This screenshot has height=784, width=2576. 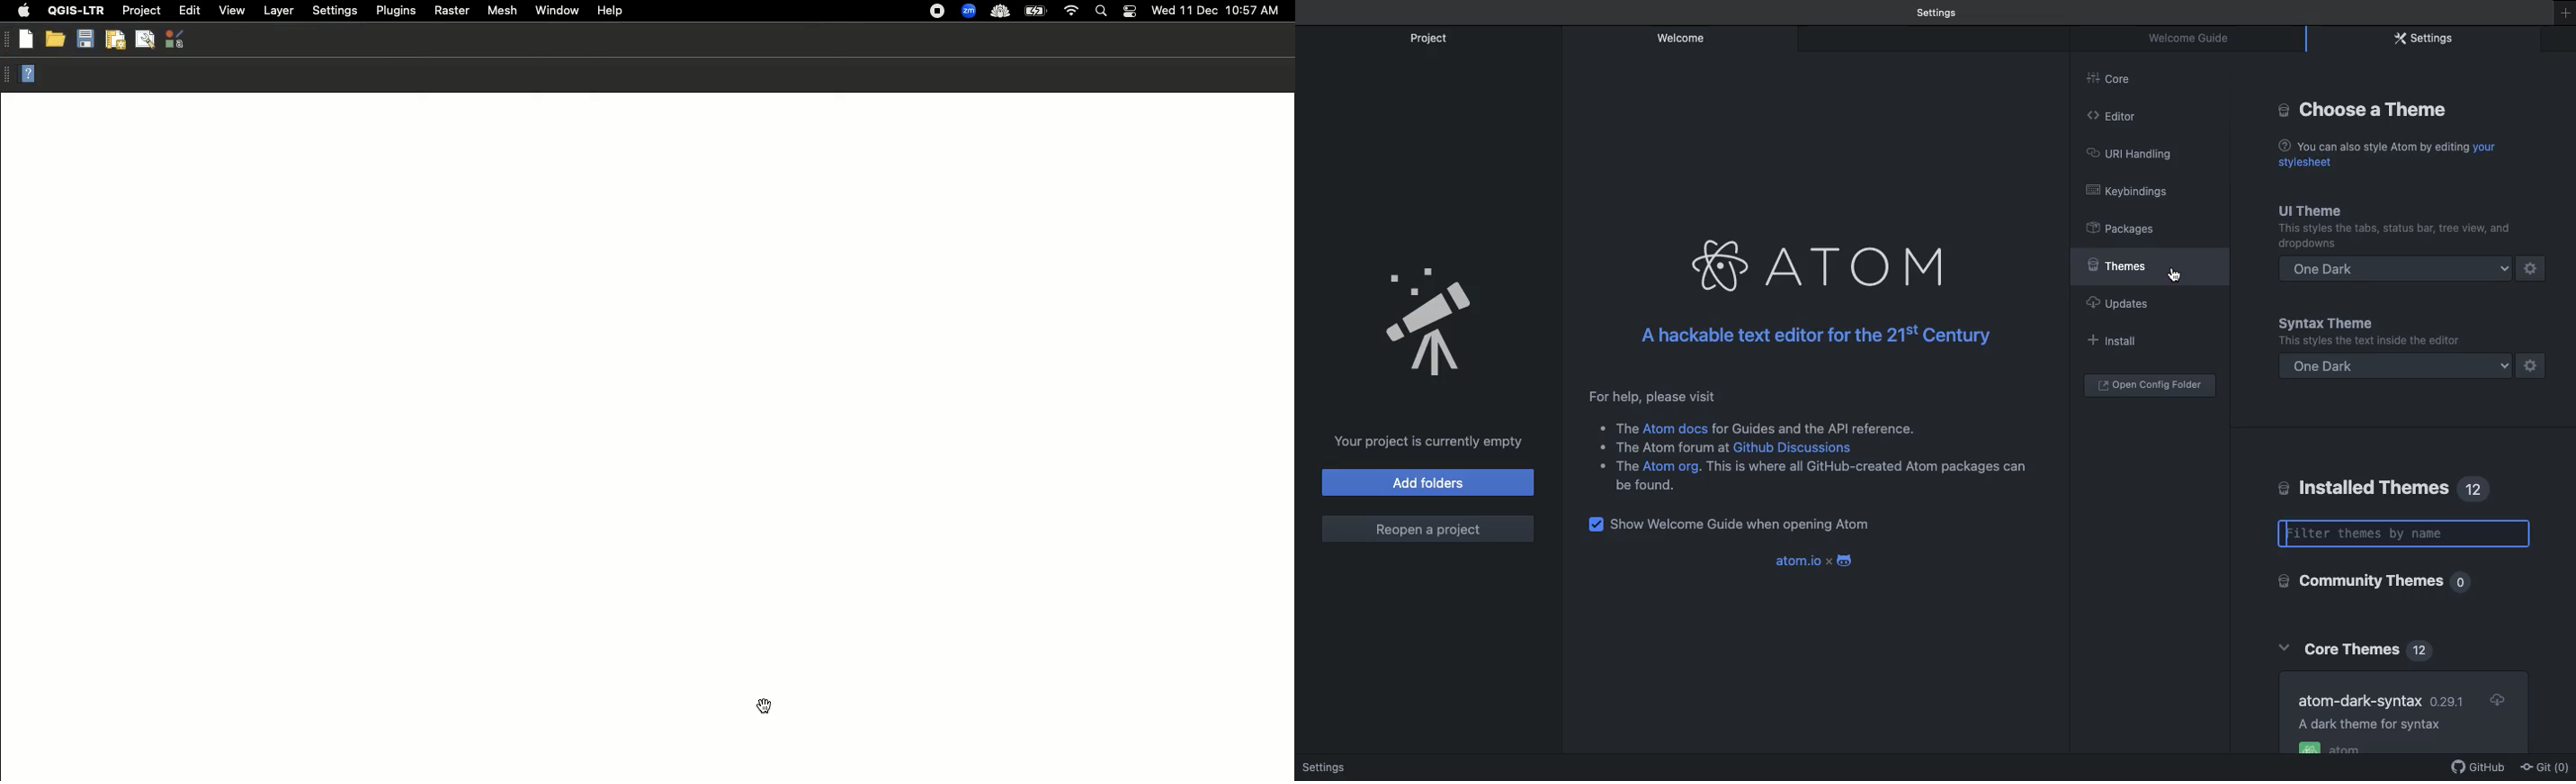 I want to click on checkbox, so click(x=1595, y=525).